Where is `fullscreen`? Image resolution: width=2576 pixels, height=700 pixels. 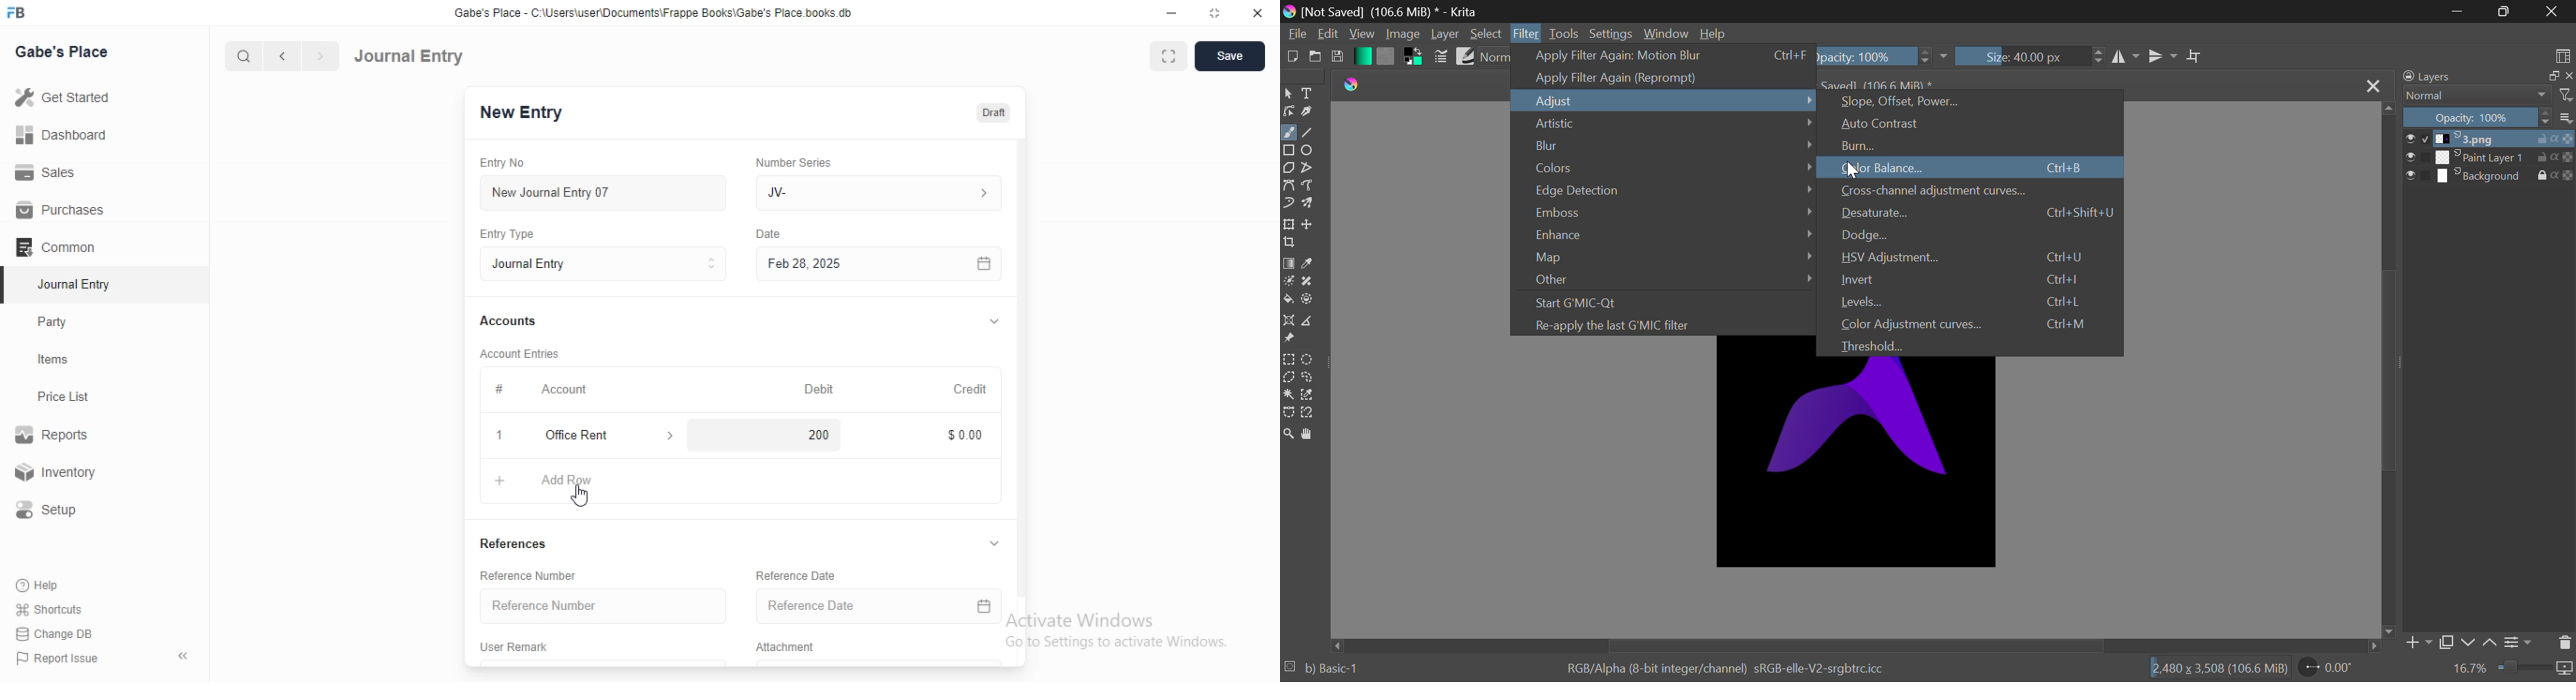 fullscreen is located at coordinates (1169, 58).